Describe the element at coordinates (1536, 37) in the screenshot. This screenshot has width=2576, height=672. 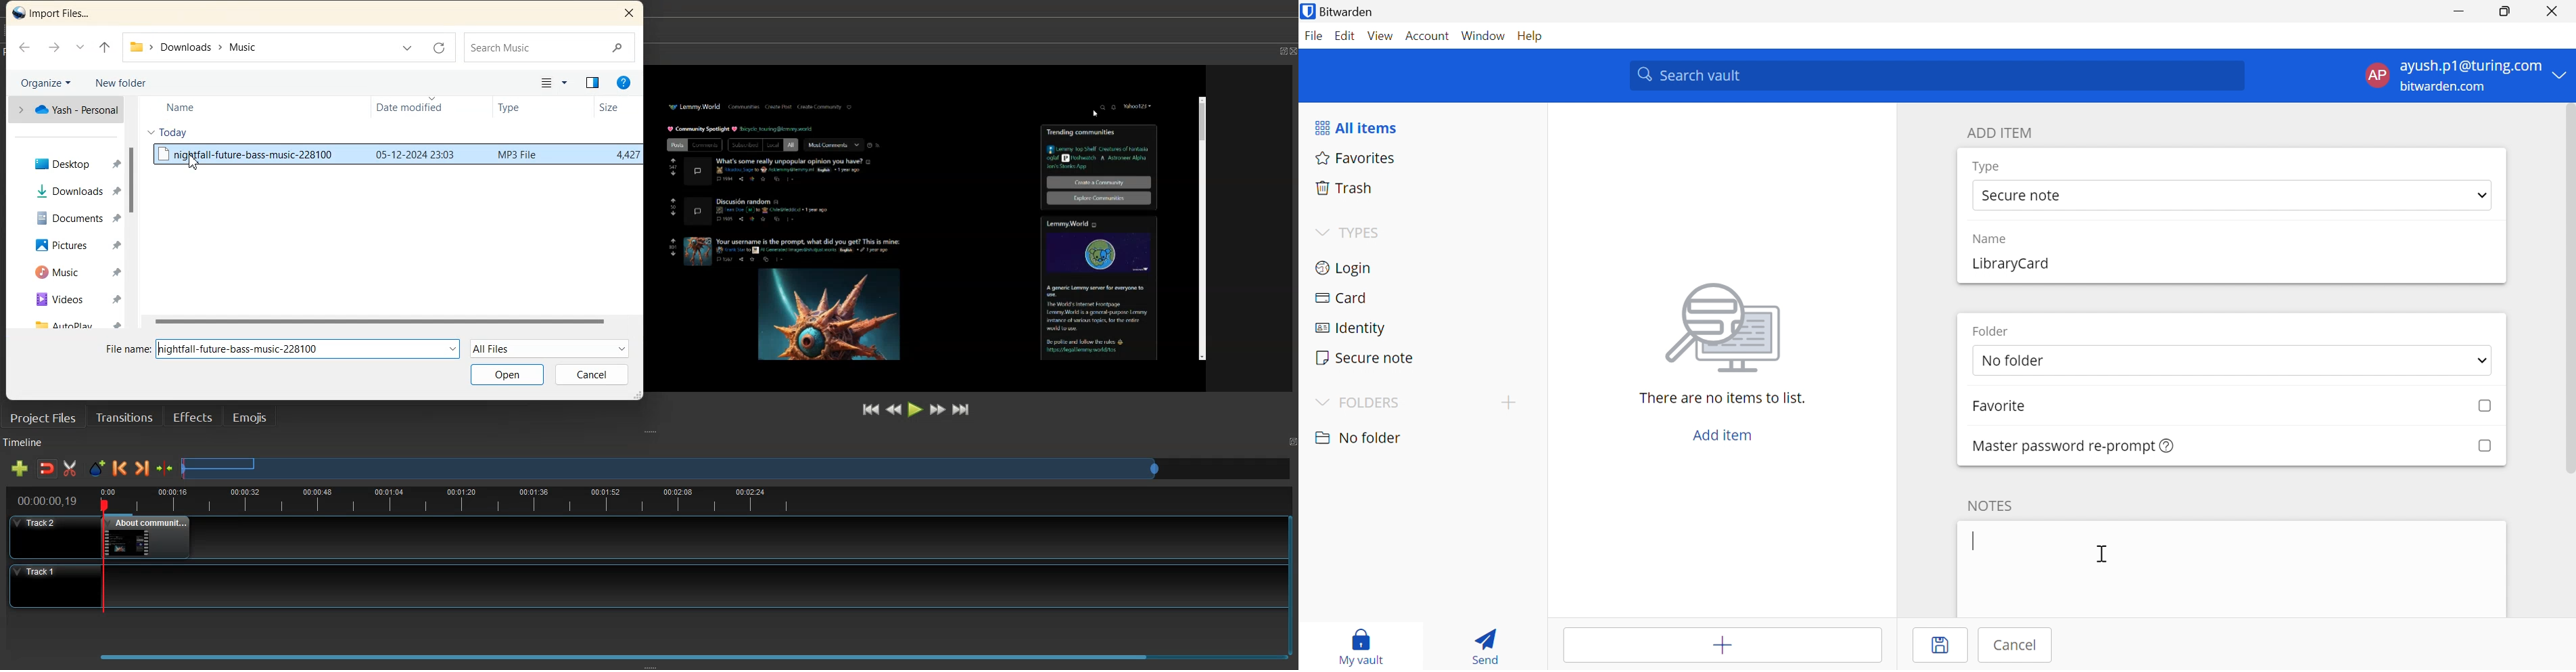
I see `Help` at that location.